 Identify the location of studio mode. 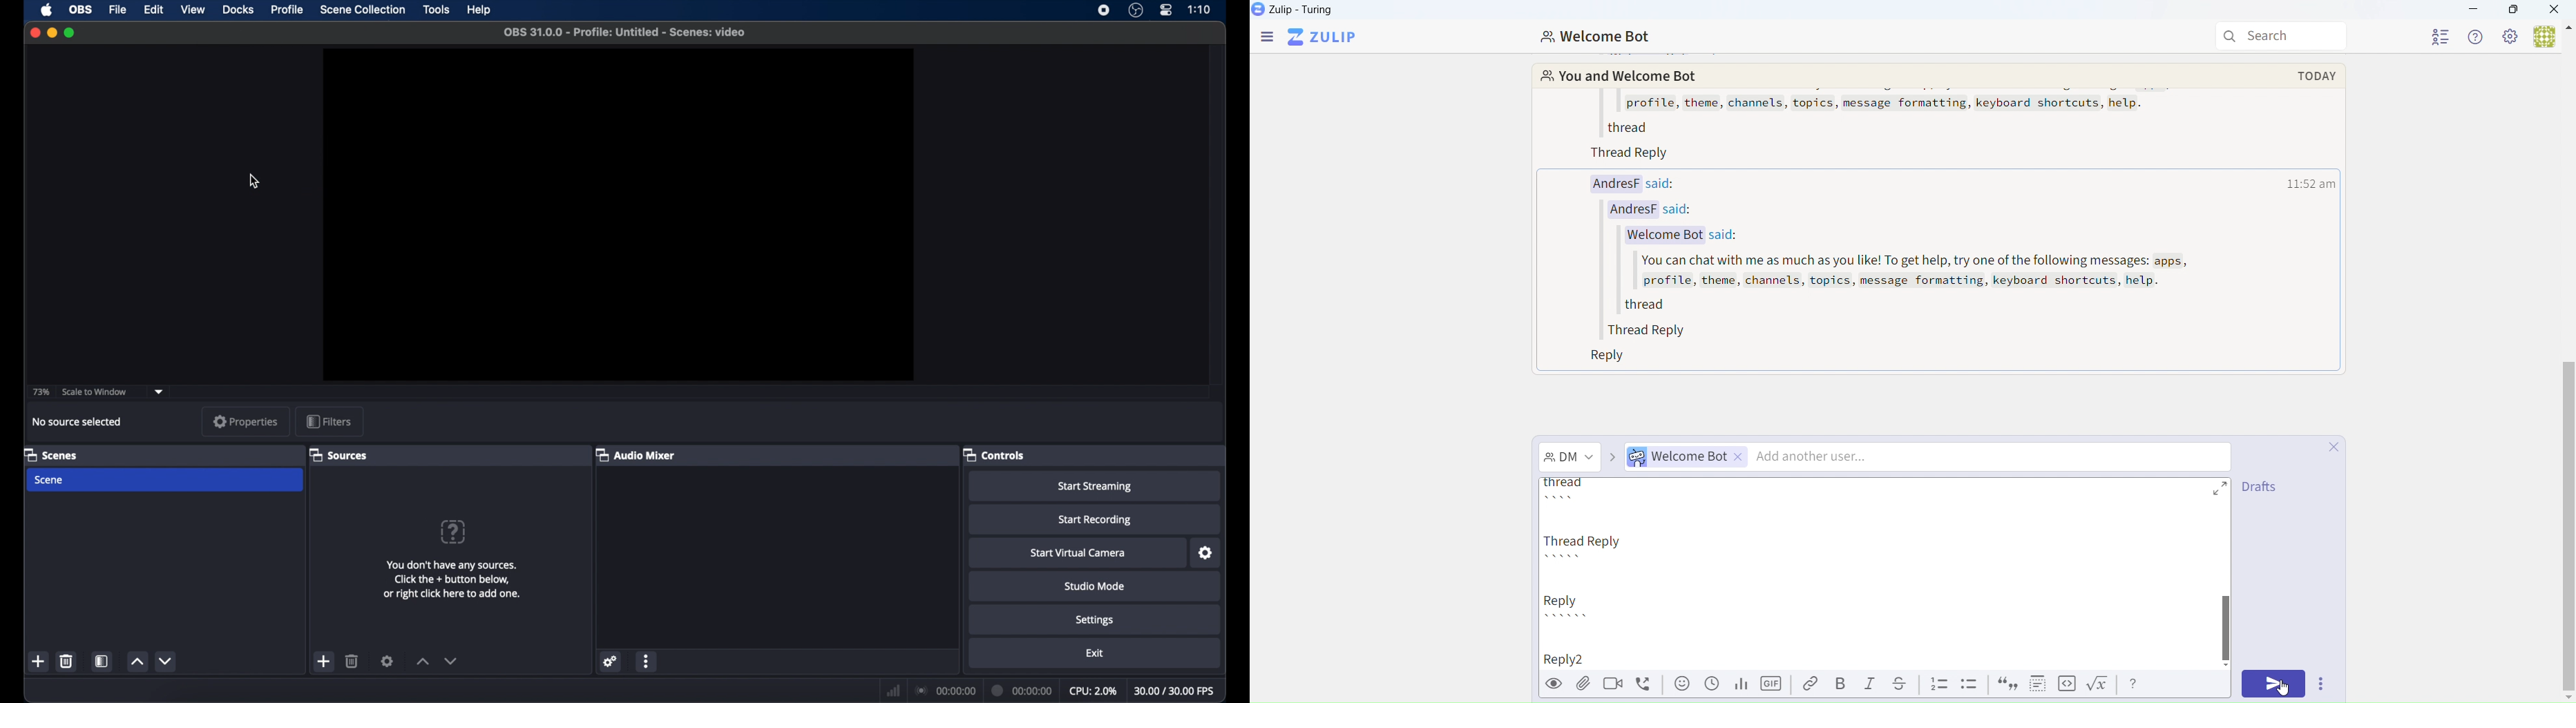
(1098, 586).